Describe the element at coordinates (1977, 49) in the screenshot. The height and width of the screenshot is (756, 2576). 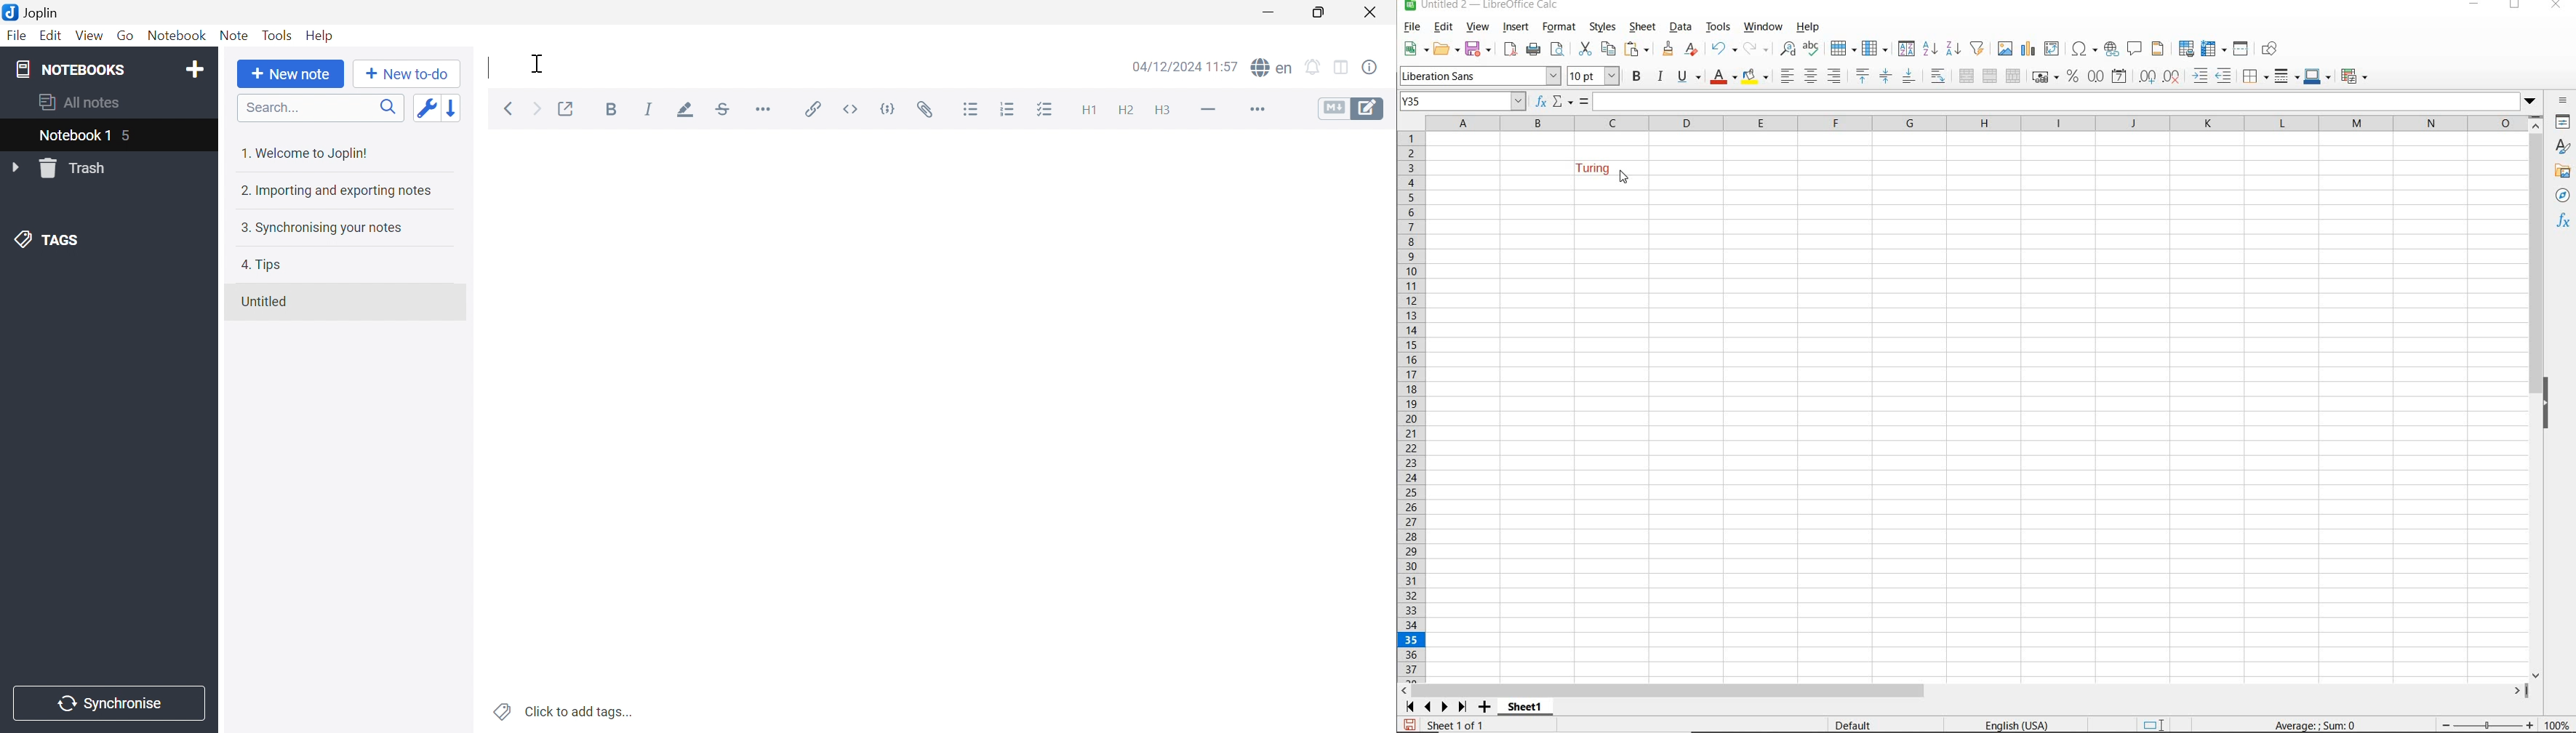
I see `AUTOFILTER` at that location.